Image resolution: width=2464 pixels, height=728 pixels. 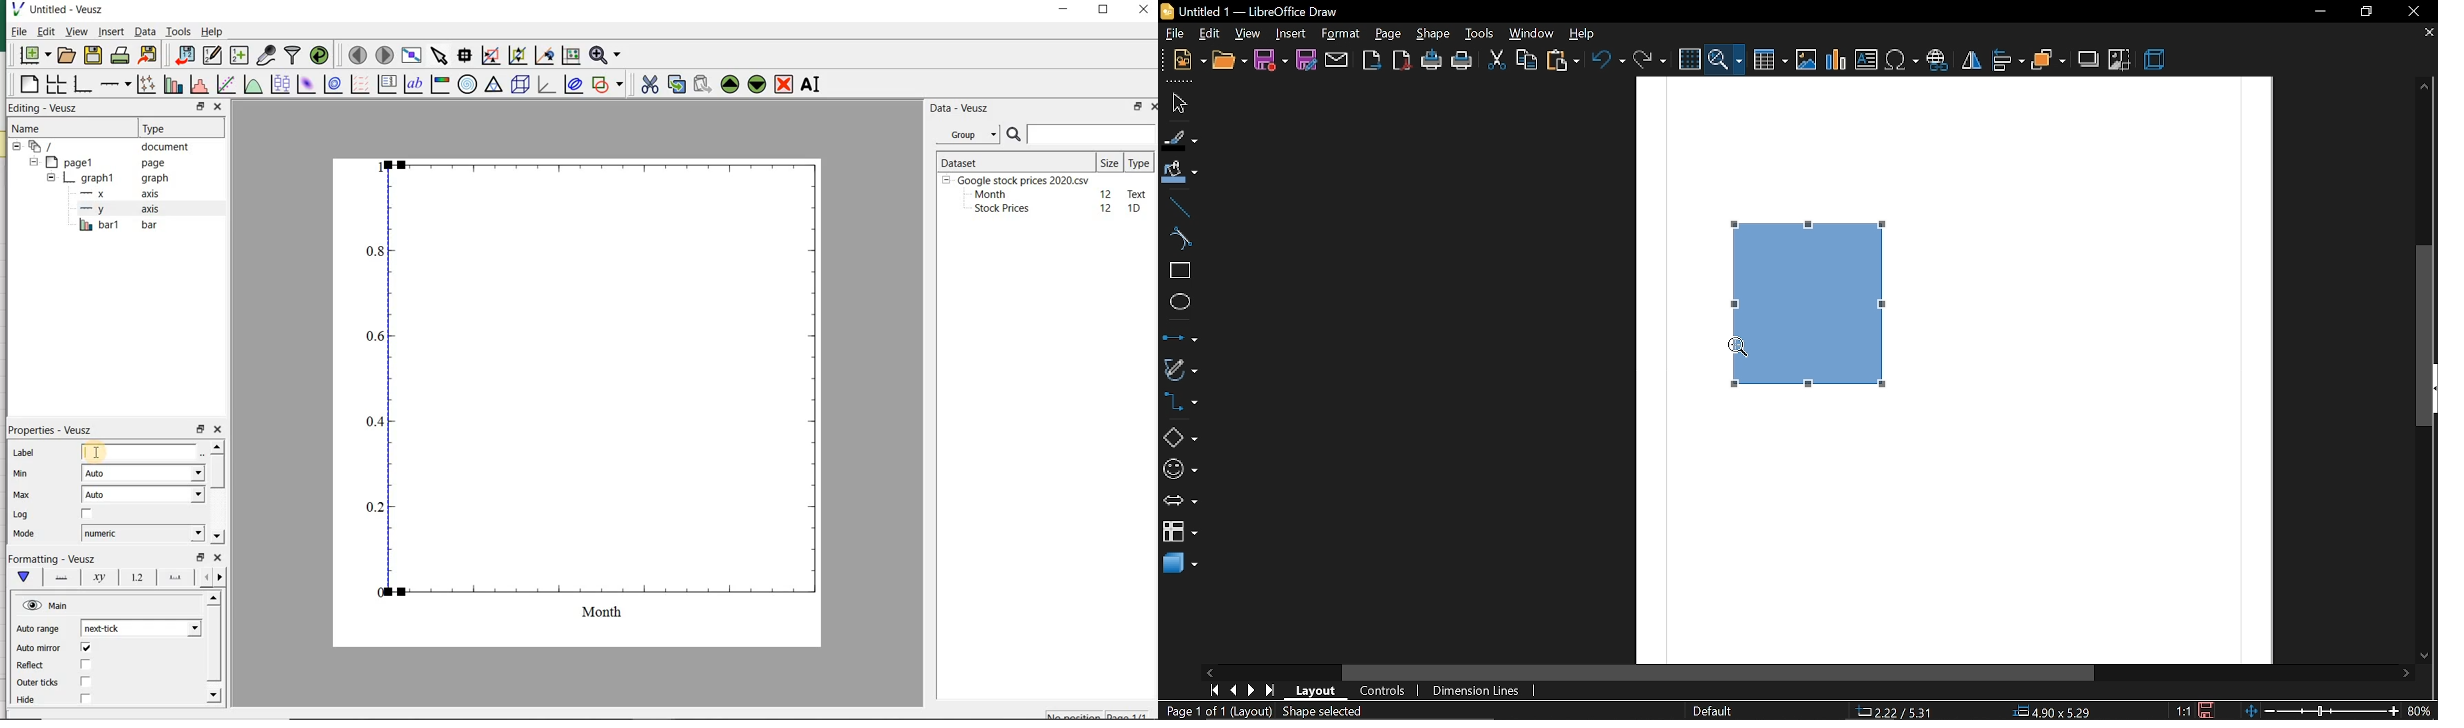 What do you see at coordinates (2120, 61) in the screenshot?
I see `crop` at bounding box center [2120, 61].